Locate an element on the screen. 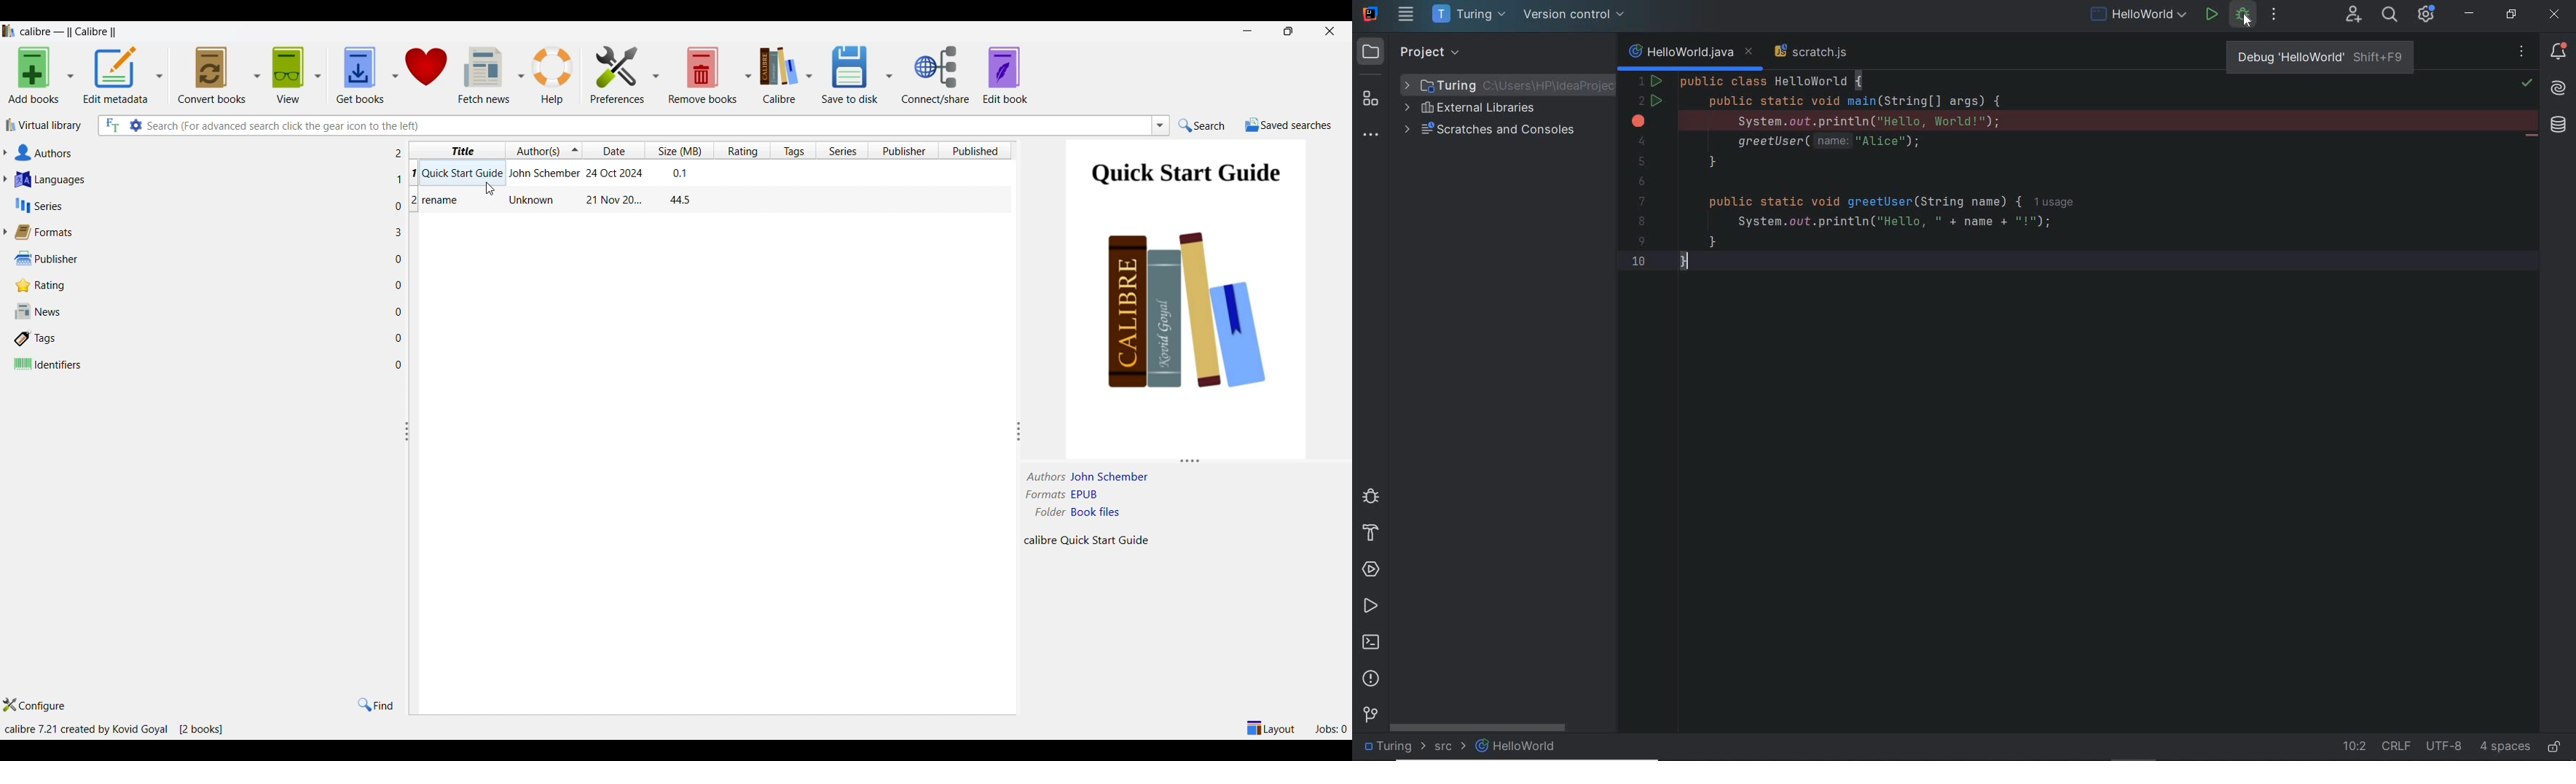 The width and height of the screenshot is (2576, 784). Details about software is located at coordinates (116, 730).